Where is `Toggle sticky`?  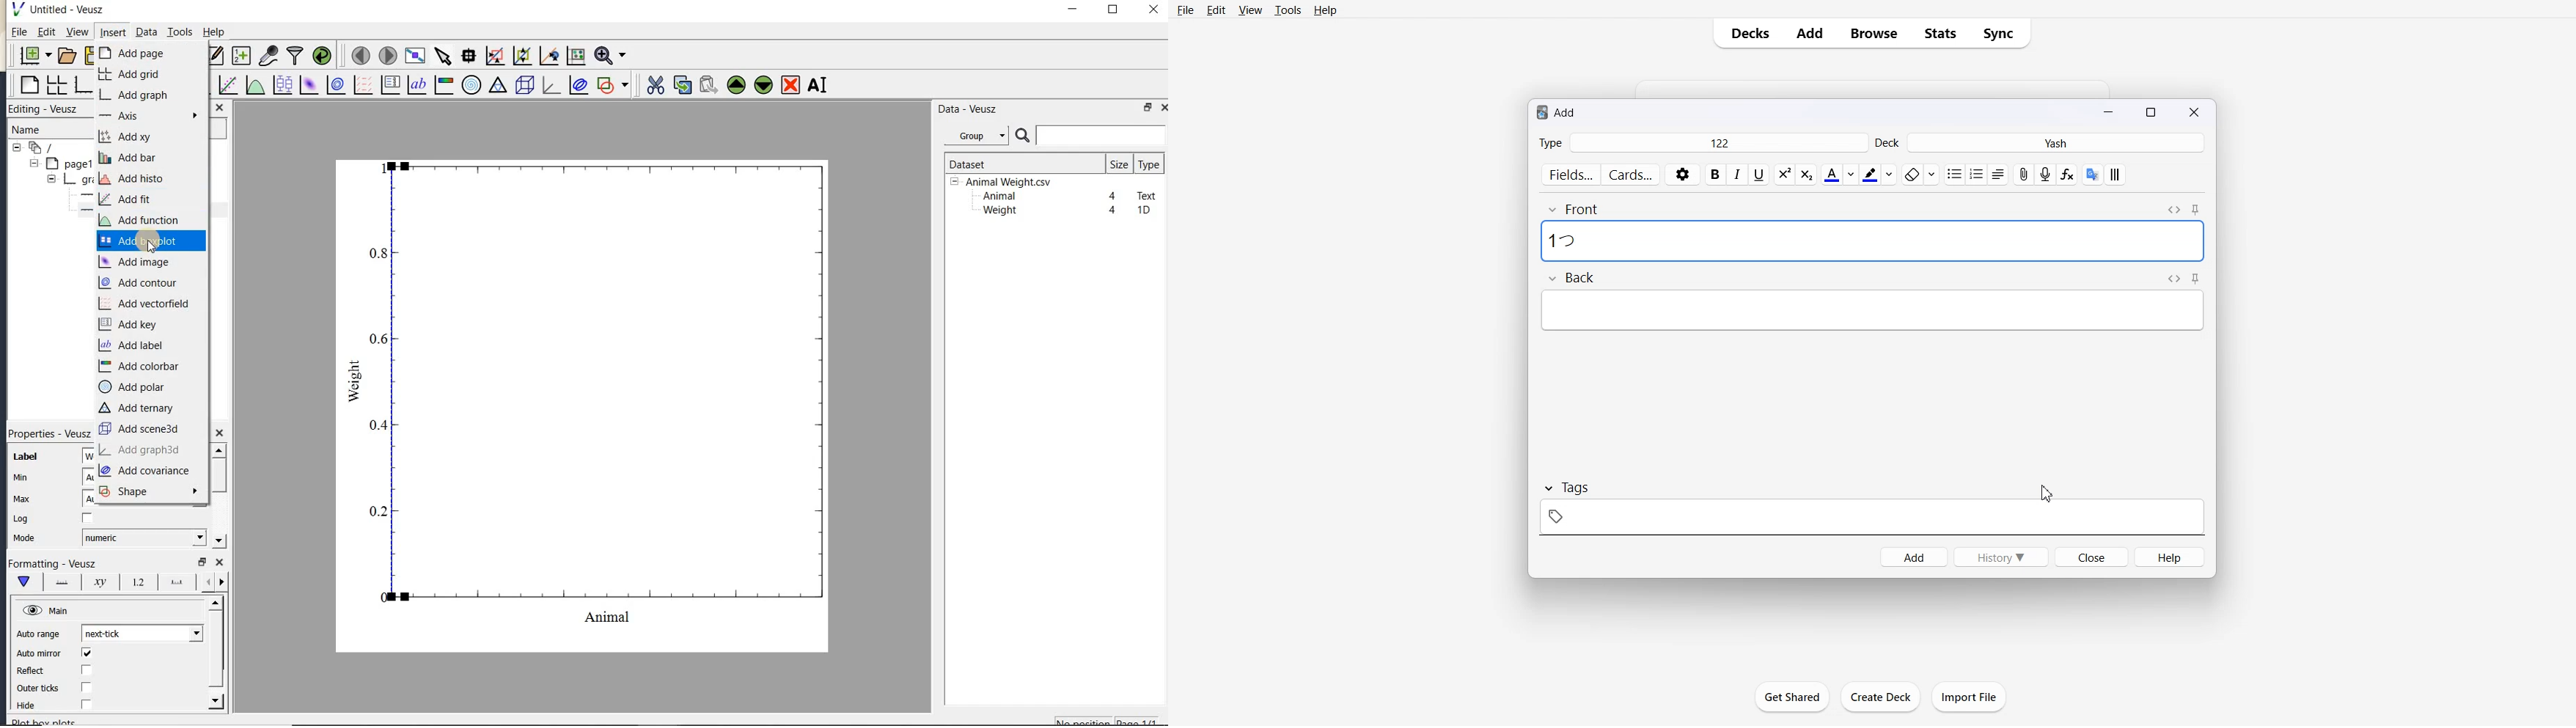 Toggle sticky is located at coordinates (2197, 210).